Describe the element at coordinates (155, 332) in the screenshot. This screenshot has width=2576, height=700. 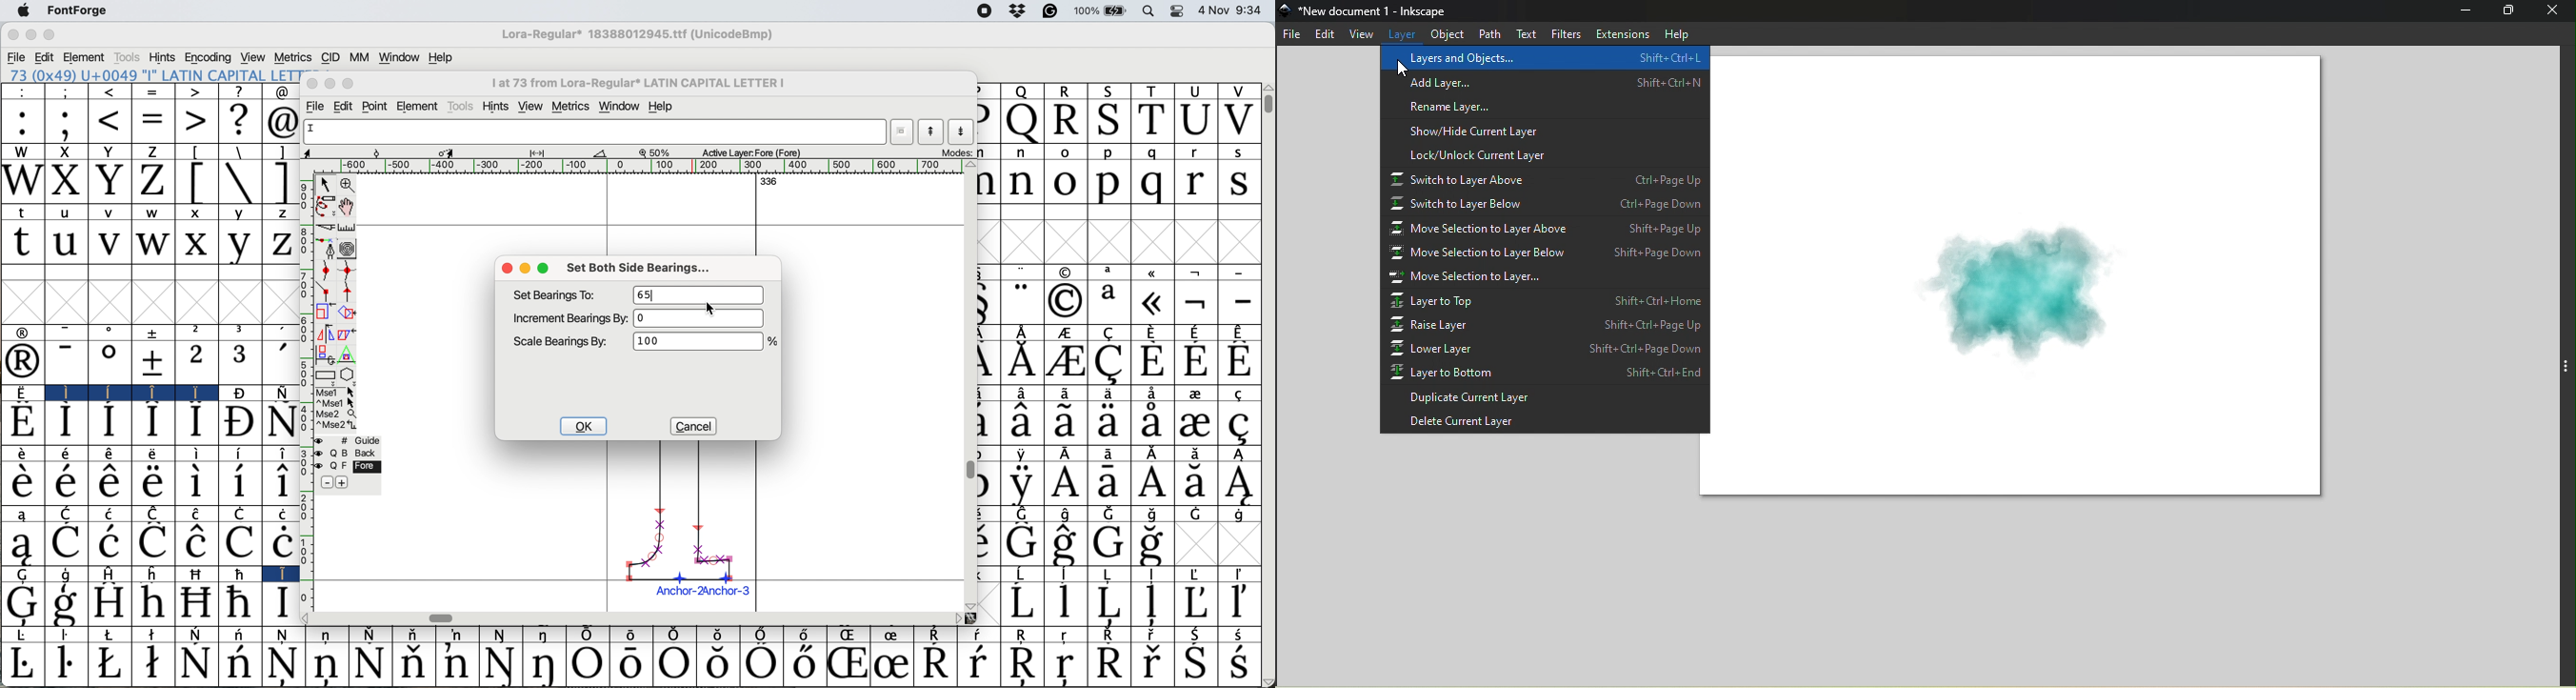
I see `symbol` at that location.